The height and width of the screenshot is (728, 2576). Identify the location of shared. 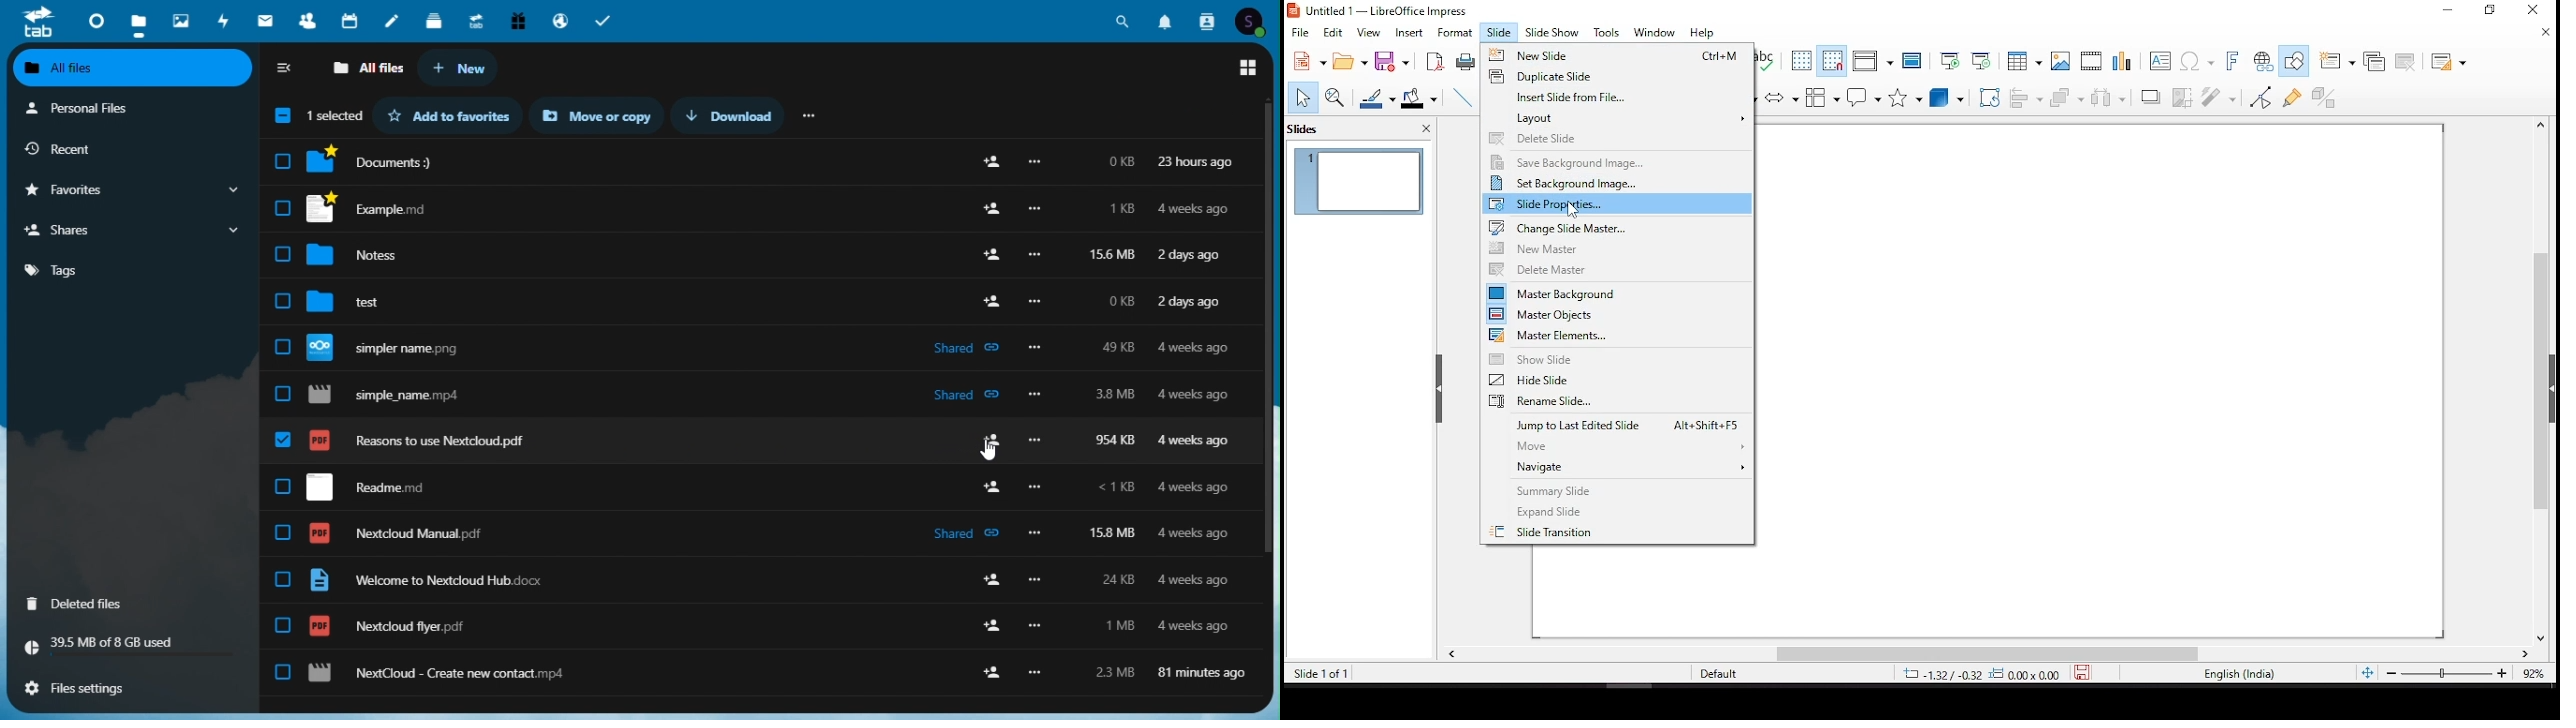
(963, 531).